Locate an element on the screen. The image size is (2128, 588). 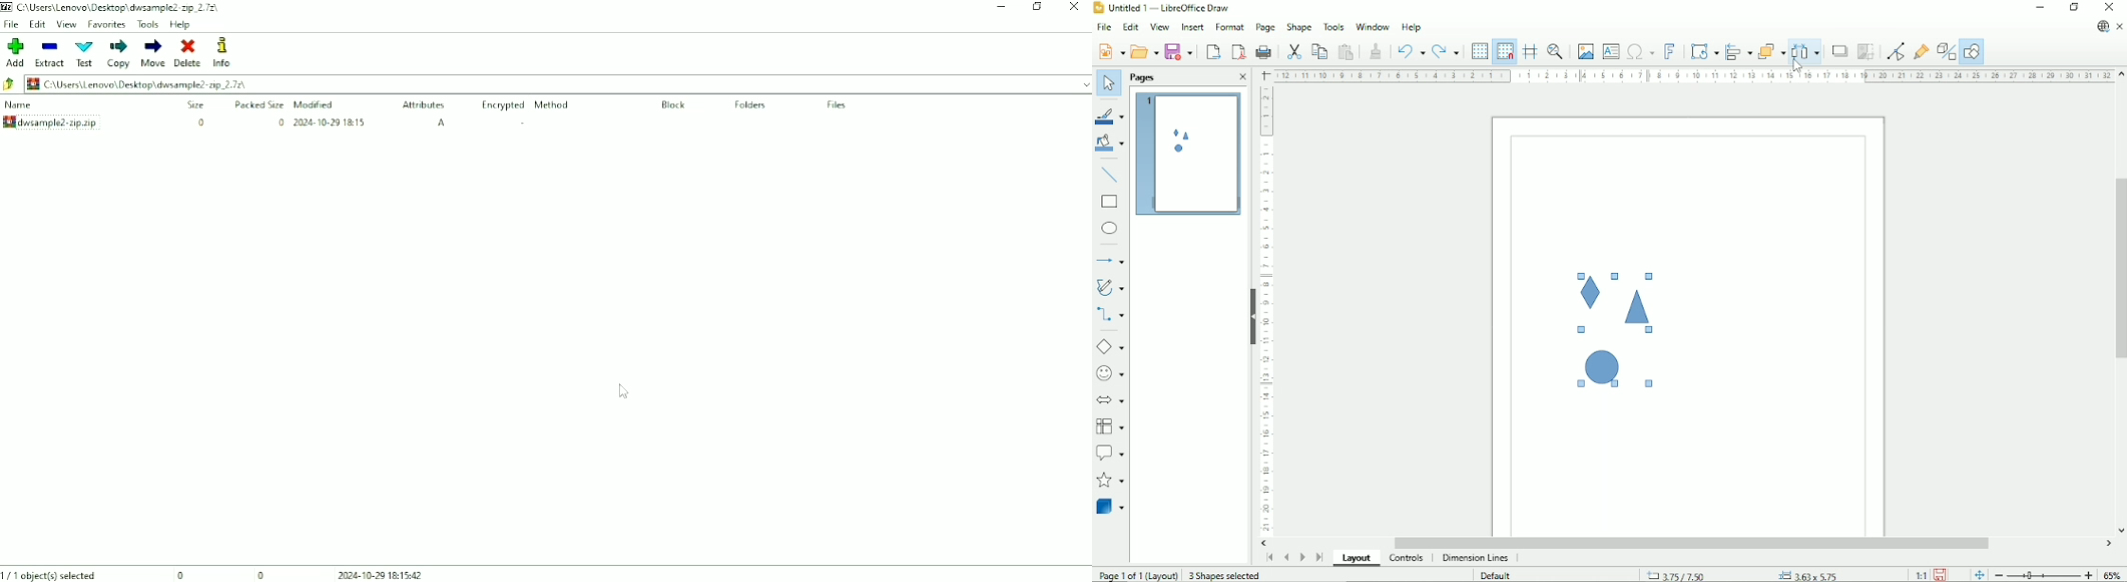
Distribute is located at coordinates (1806, 51).